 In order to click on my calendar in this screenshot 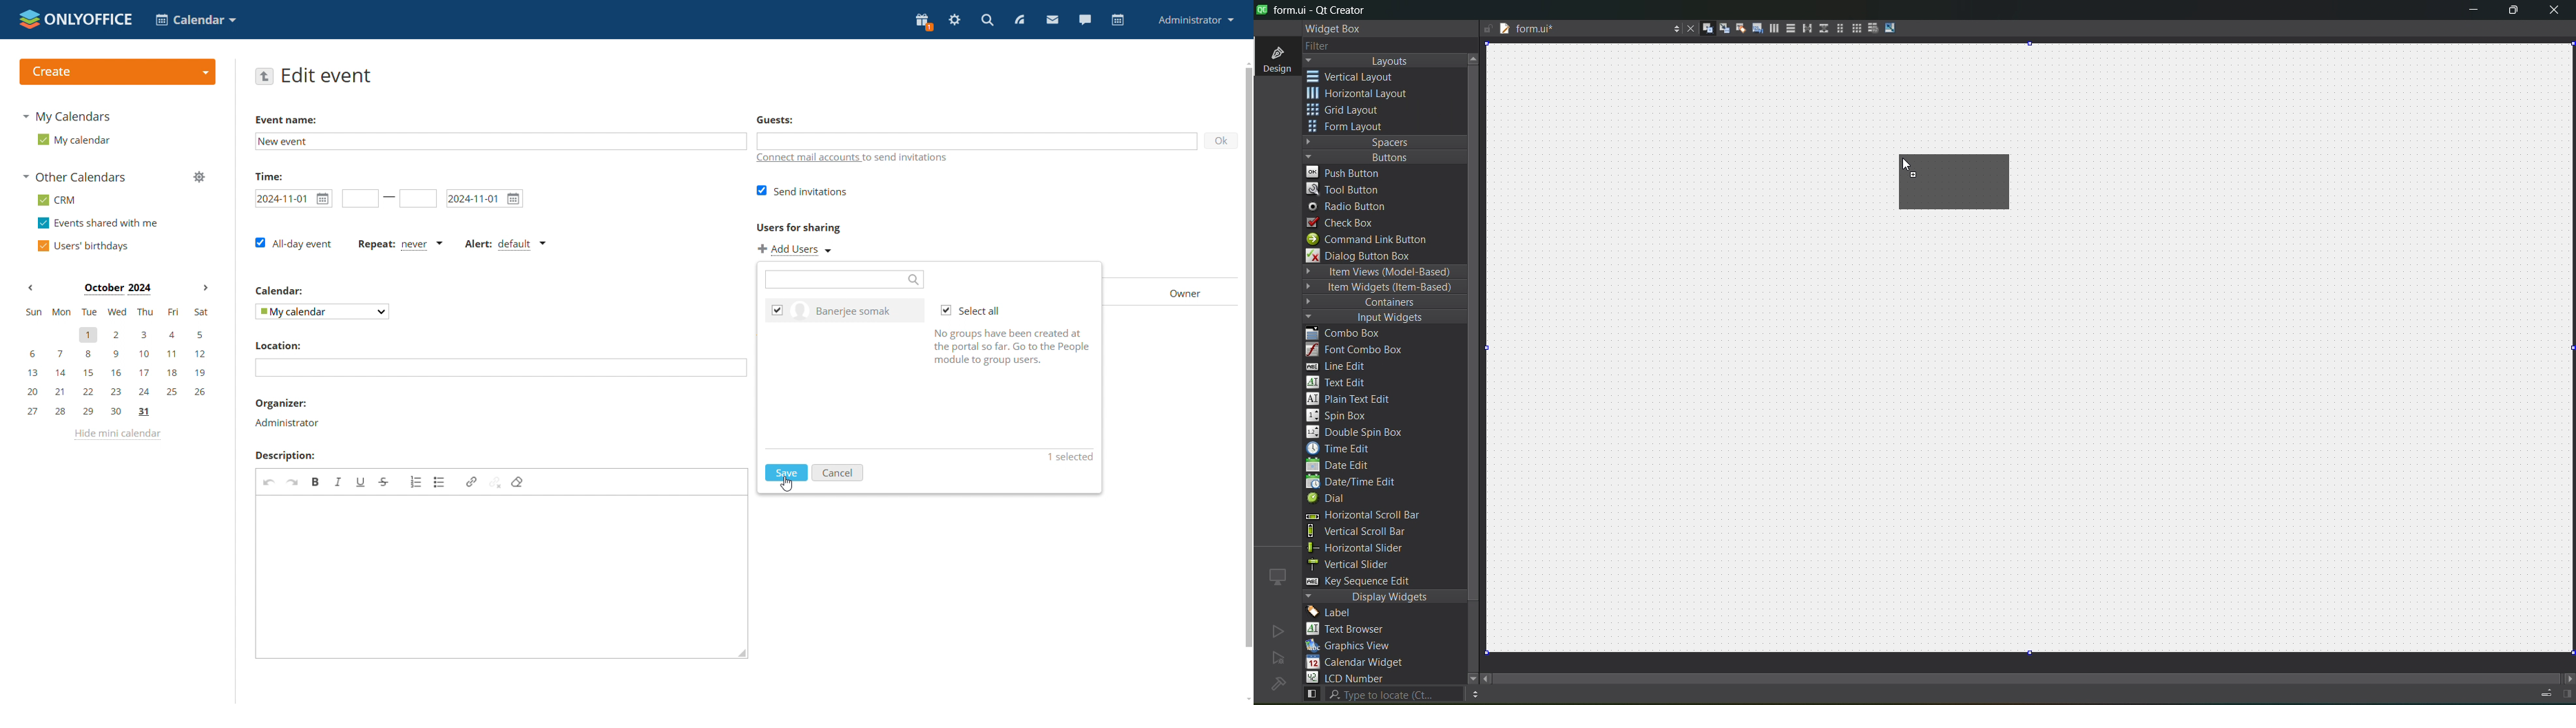, I will do `click(74, 140)`.